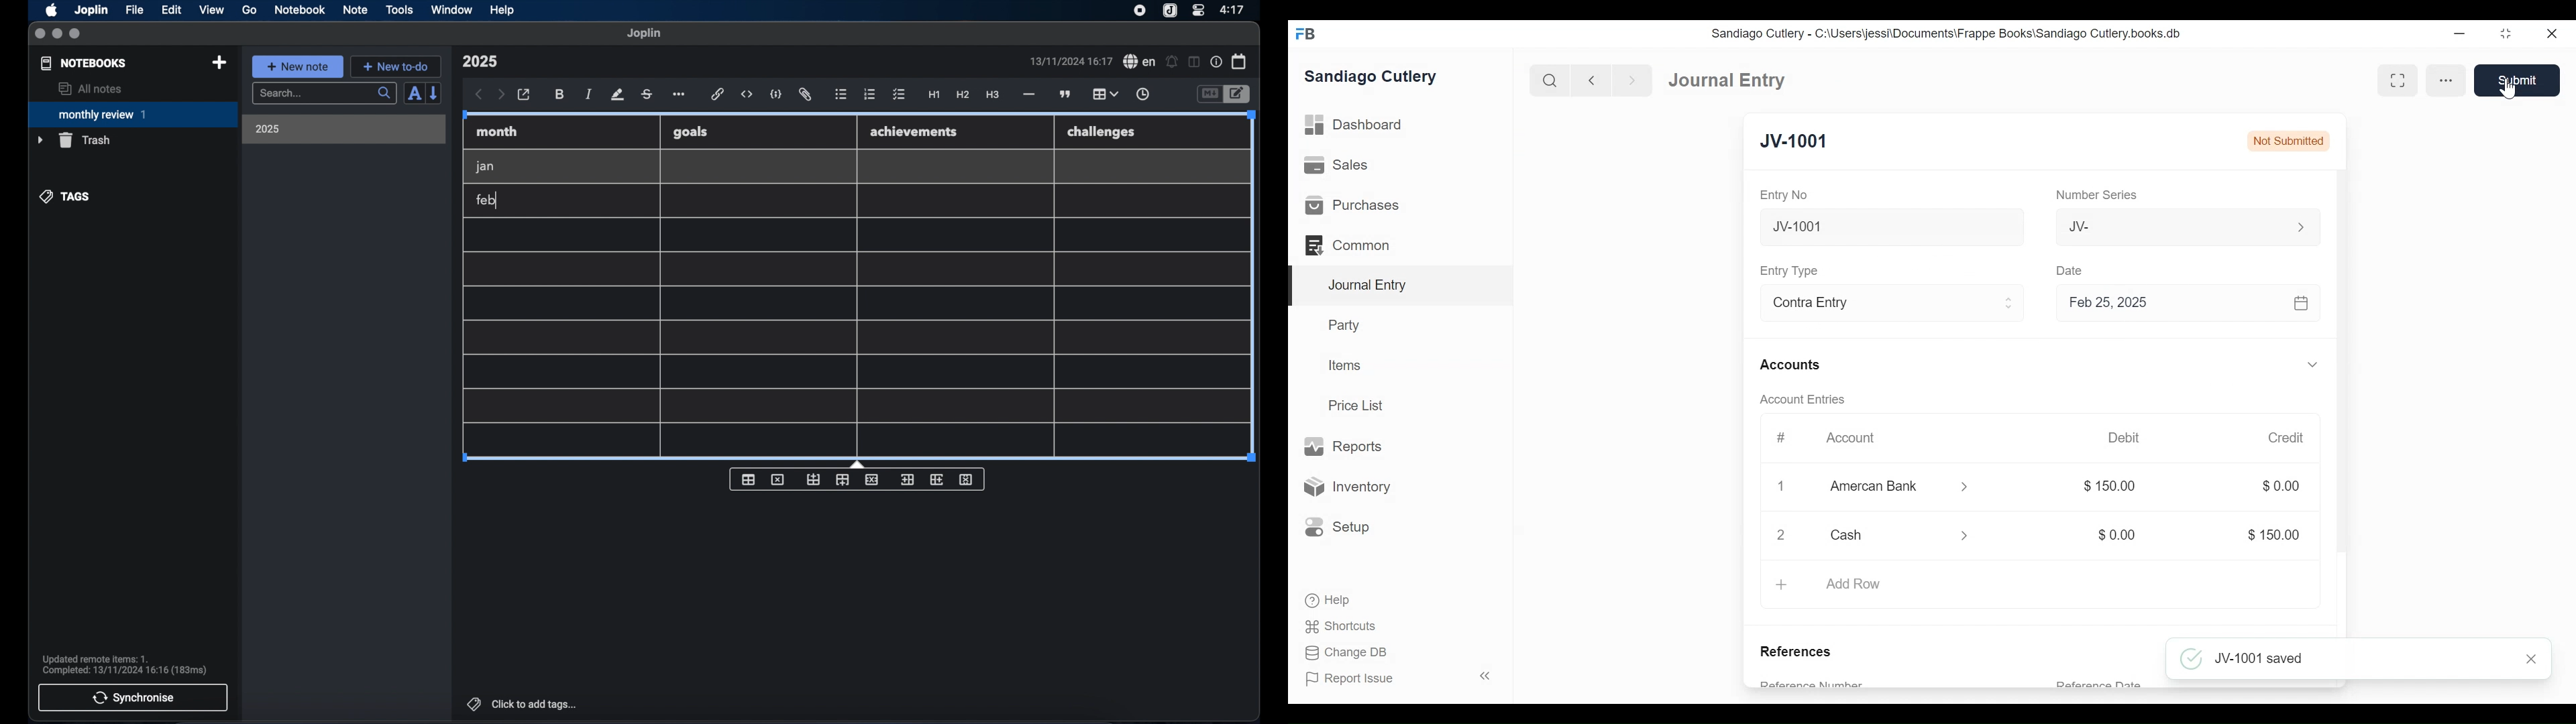 The width and height of the screenshot is (2576, 728). Describe the element at coordinates (1779, 486) in the screenshot. I see `1` at that location.